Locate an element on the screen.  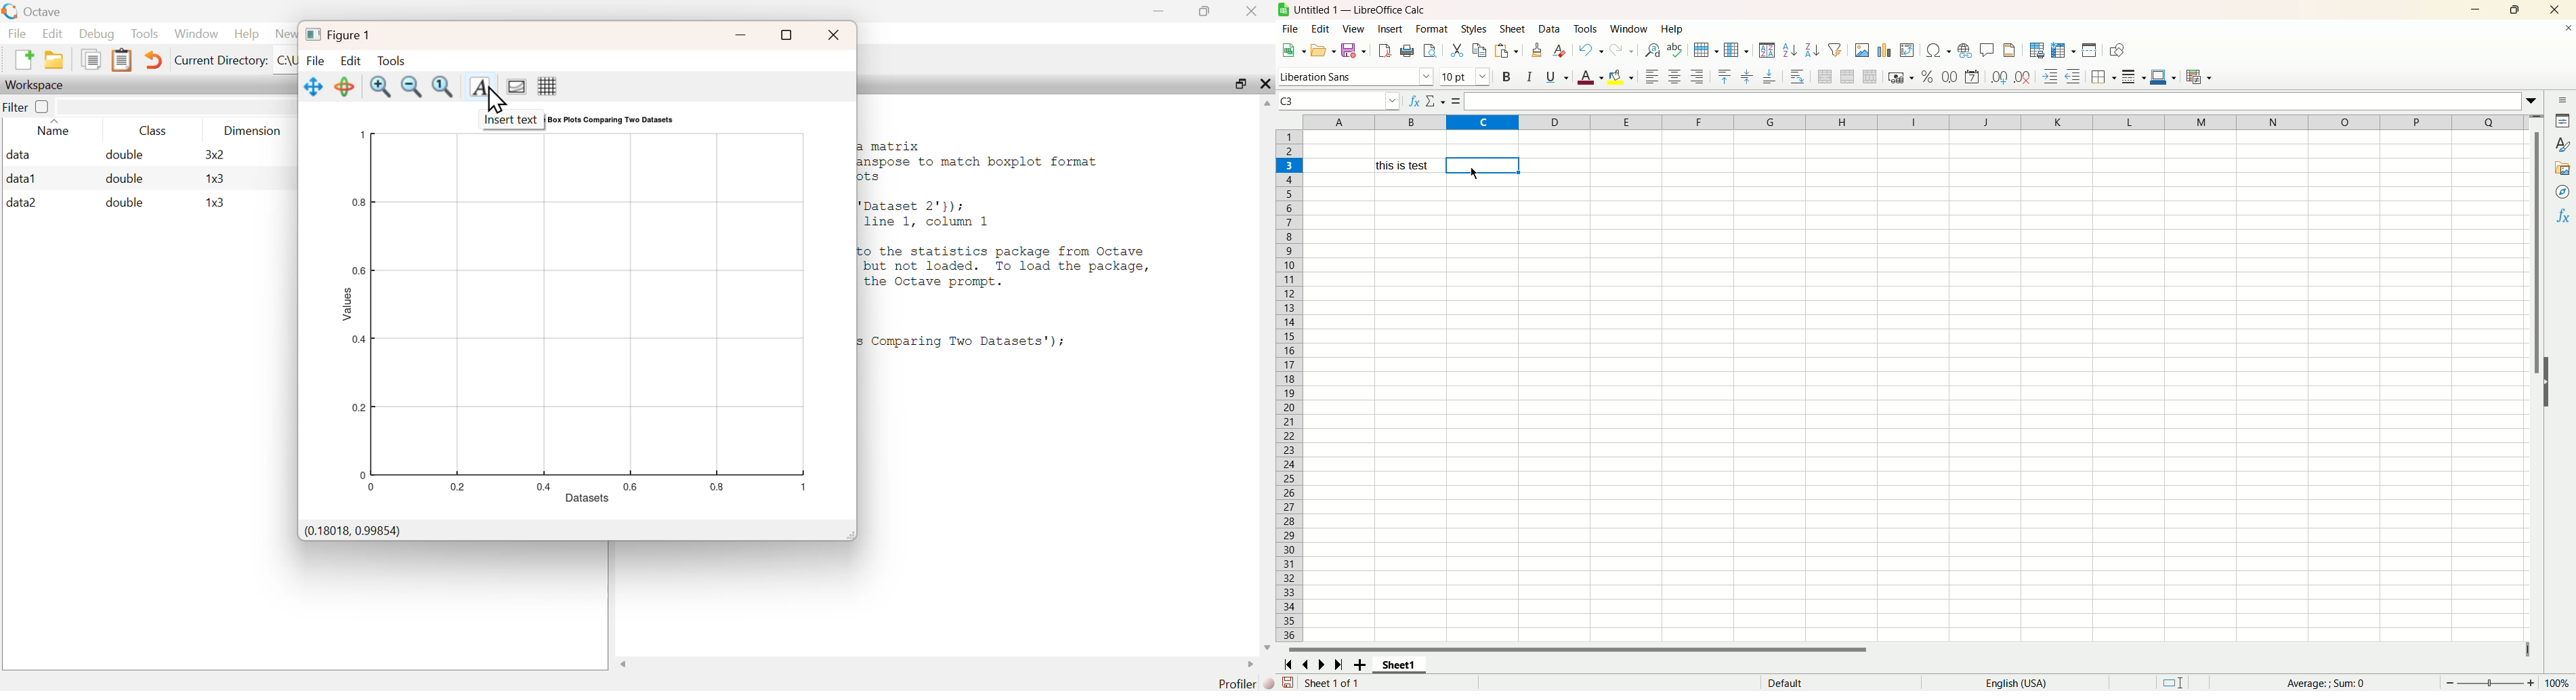
undo is located at coordinates (1591, 49).